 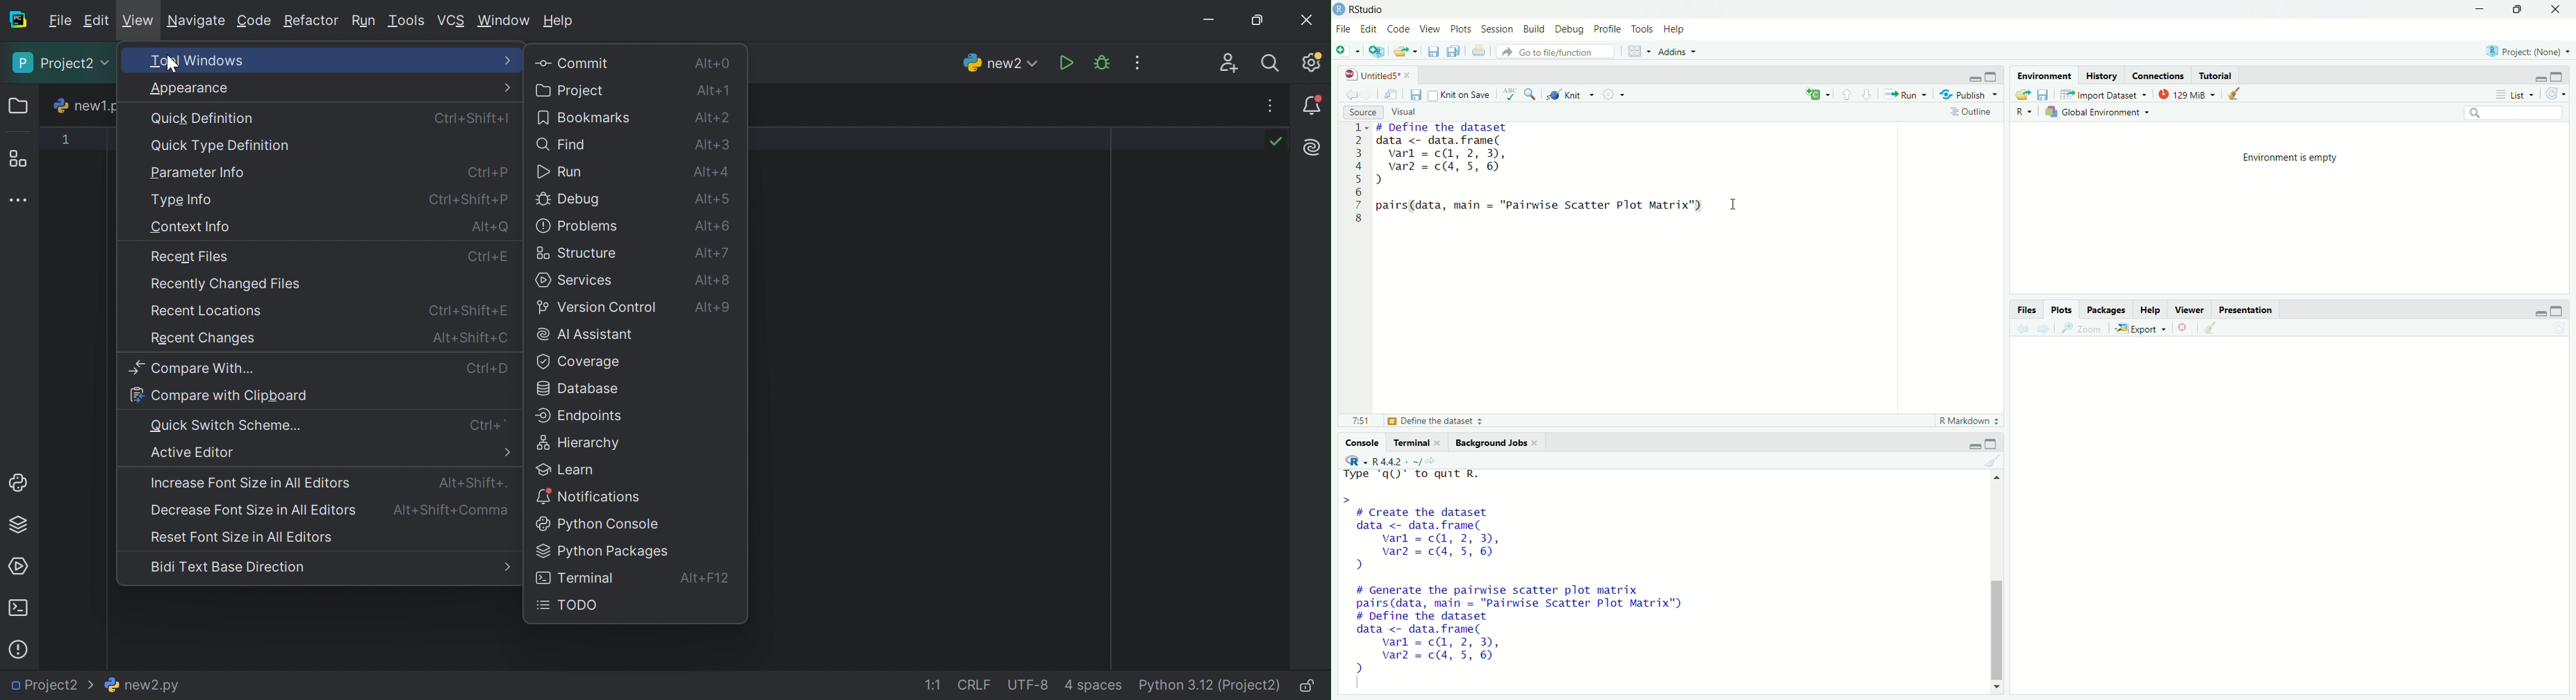 What do you see at coordinates (1363, 111) in the screenshot?
I see `Source` at bounding box center [1363, 111].